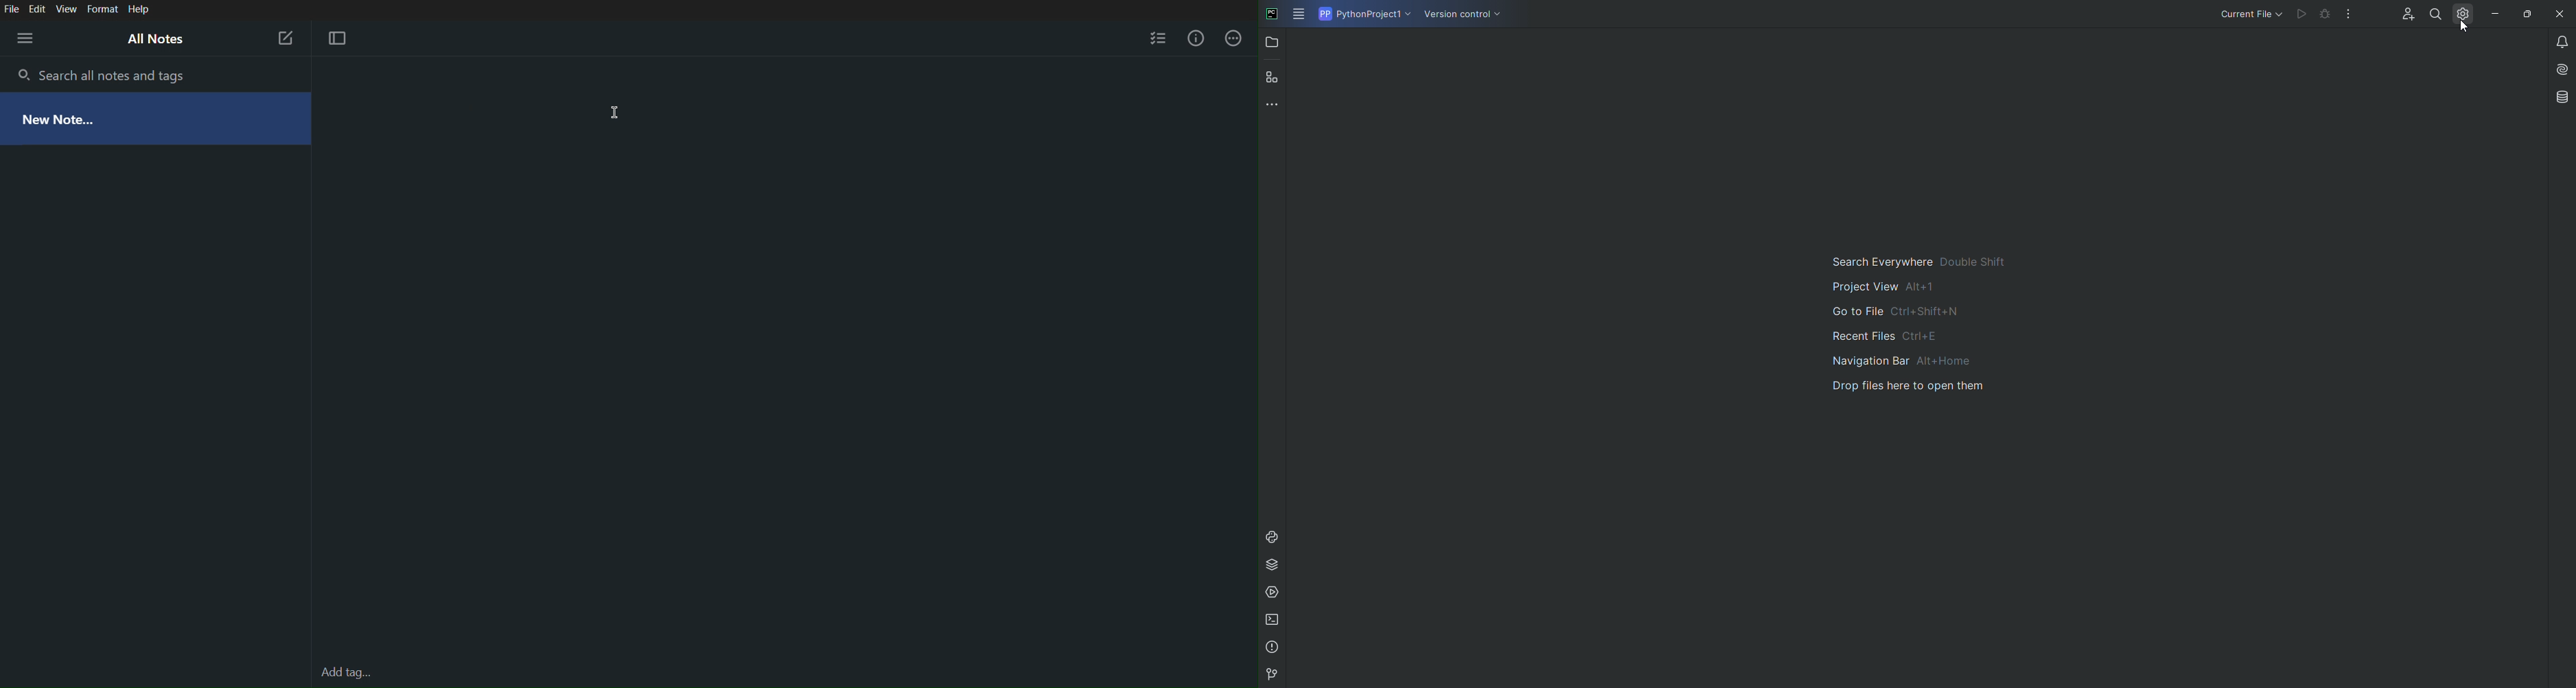 This screenshot has width=2576, height=700. I want to click on Current file, so click(2250, 14).